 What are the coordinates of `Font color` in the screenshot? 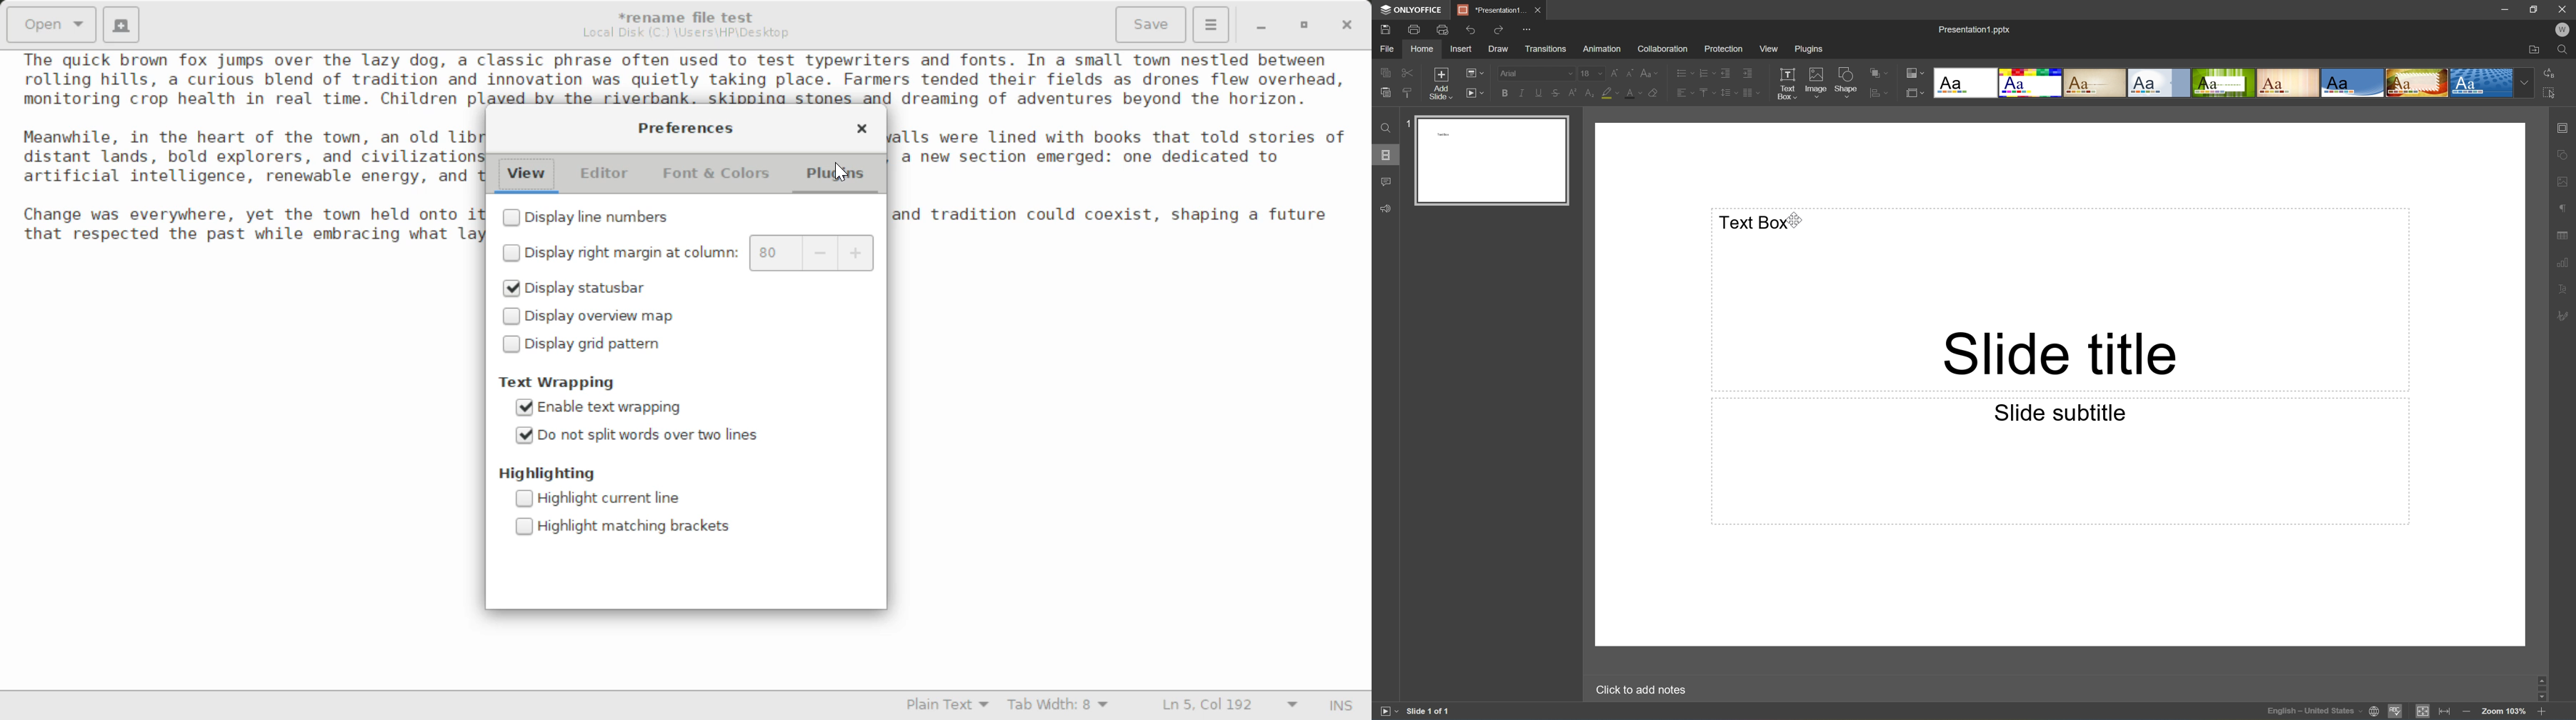 It's located at (1632, 94).